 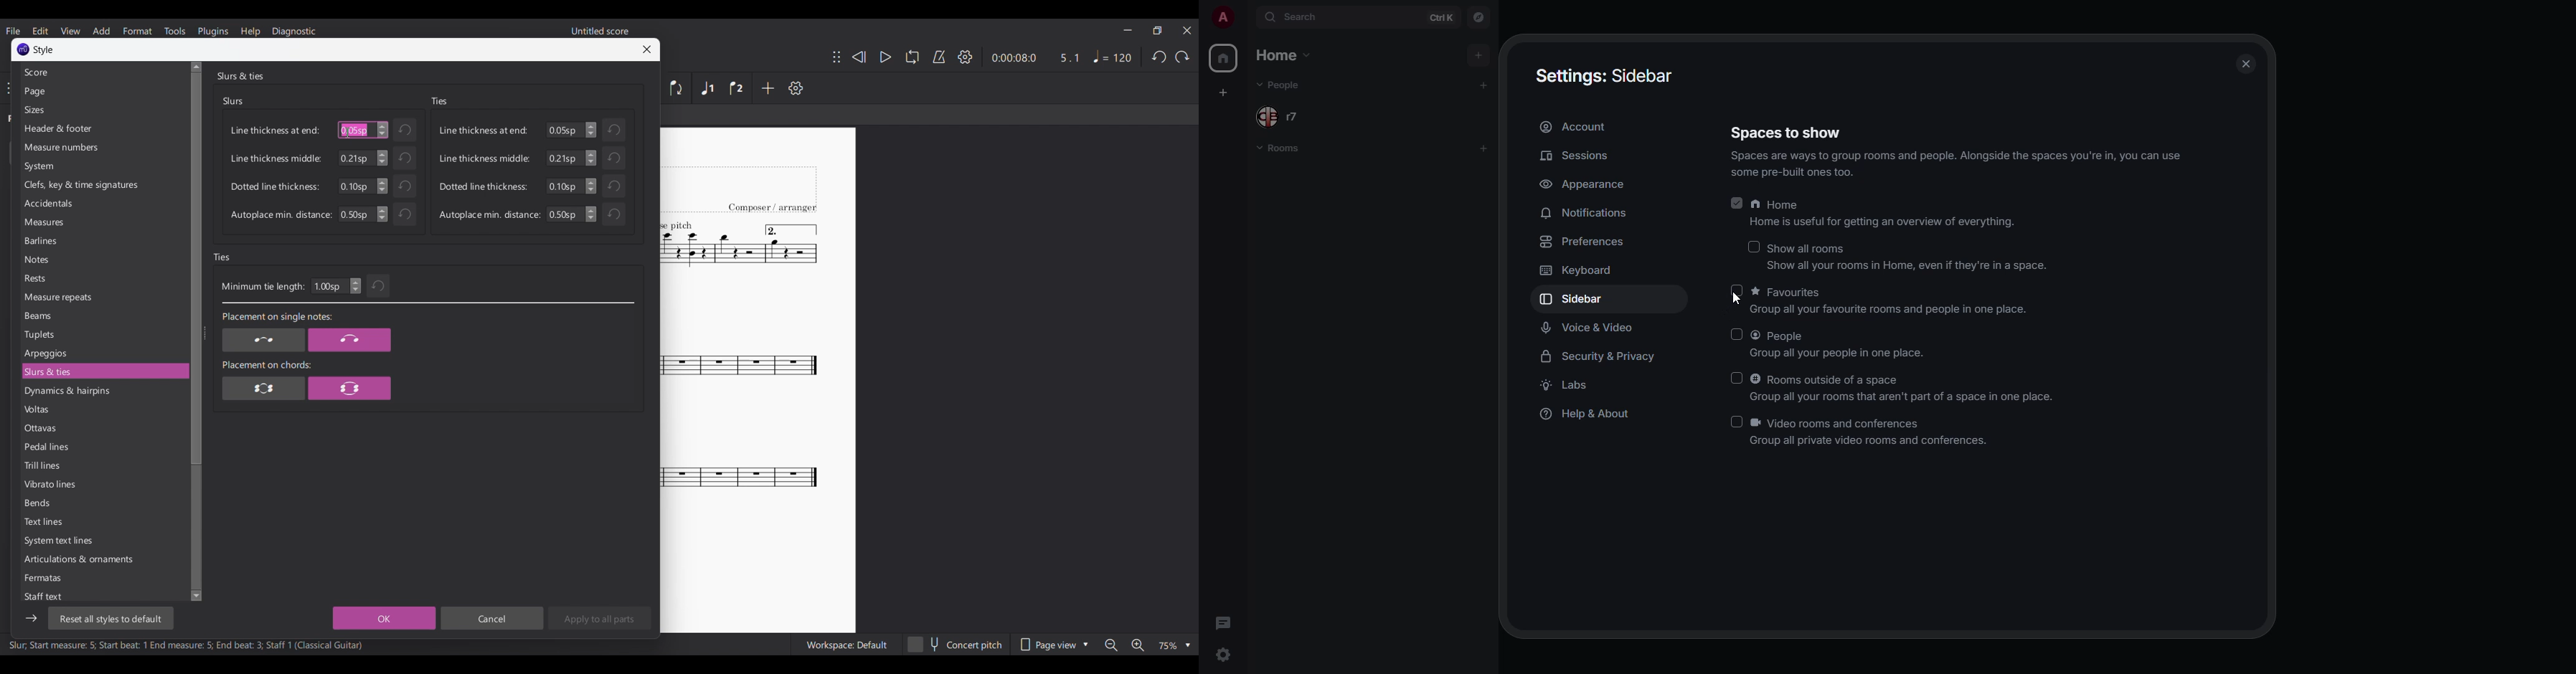 I want to click on Autoplace min. distance, so click(x=489, y=215).